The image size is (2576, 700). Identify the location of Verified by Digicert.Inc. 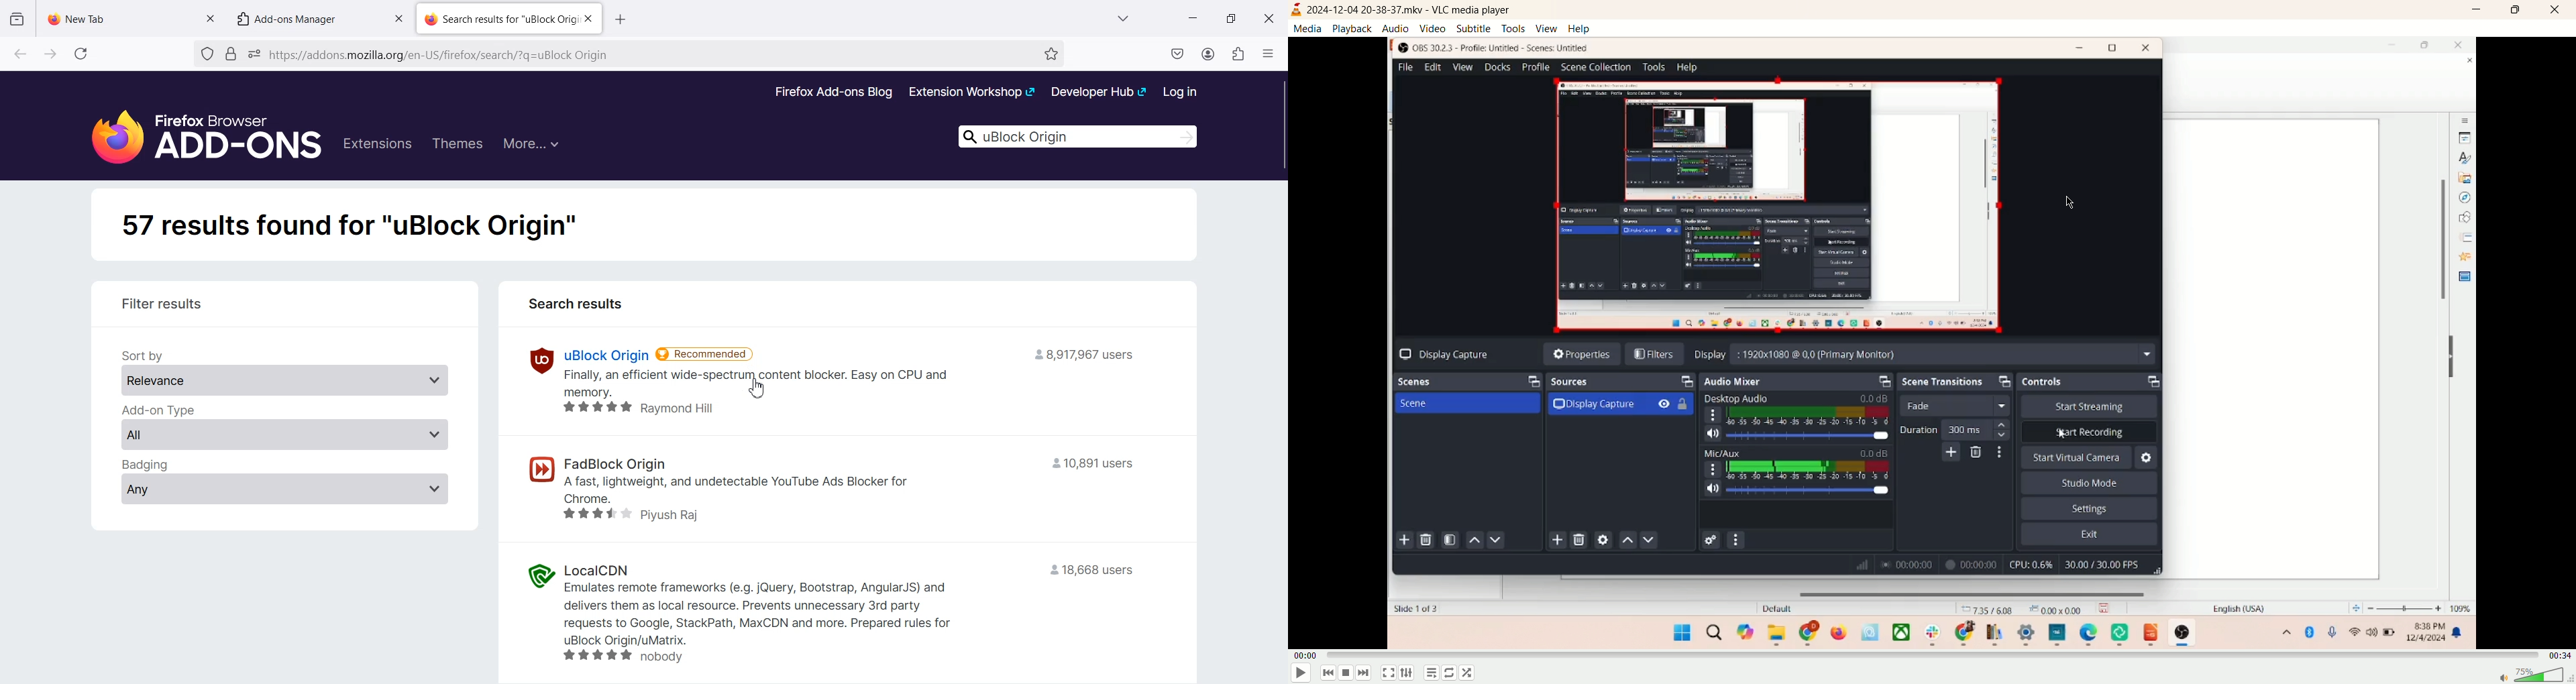
(230, 54).